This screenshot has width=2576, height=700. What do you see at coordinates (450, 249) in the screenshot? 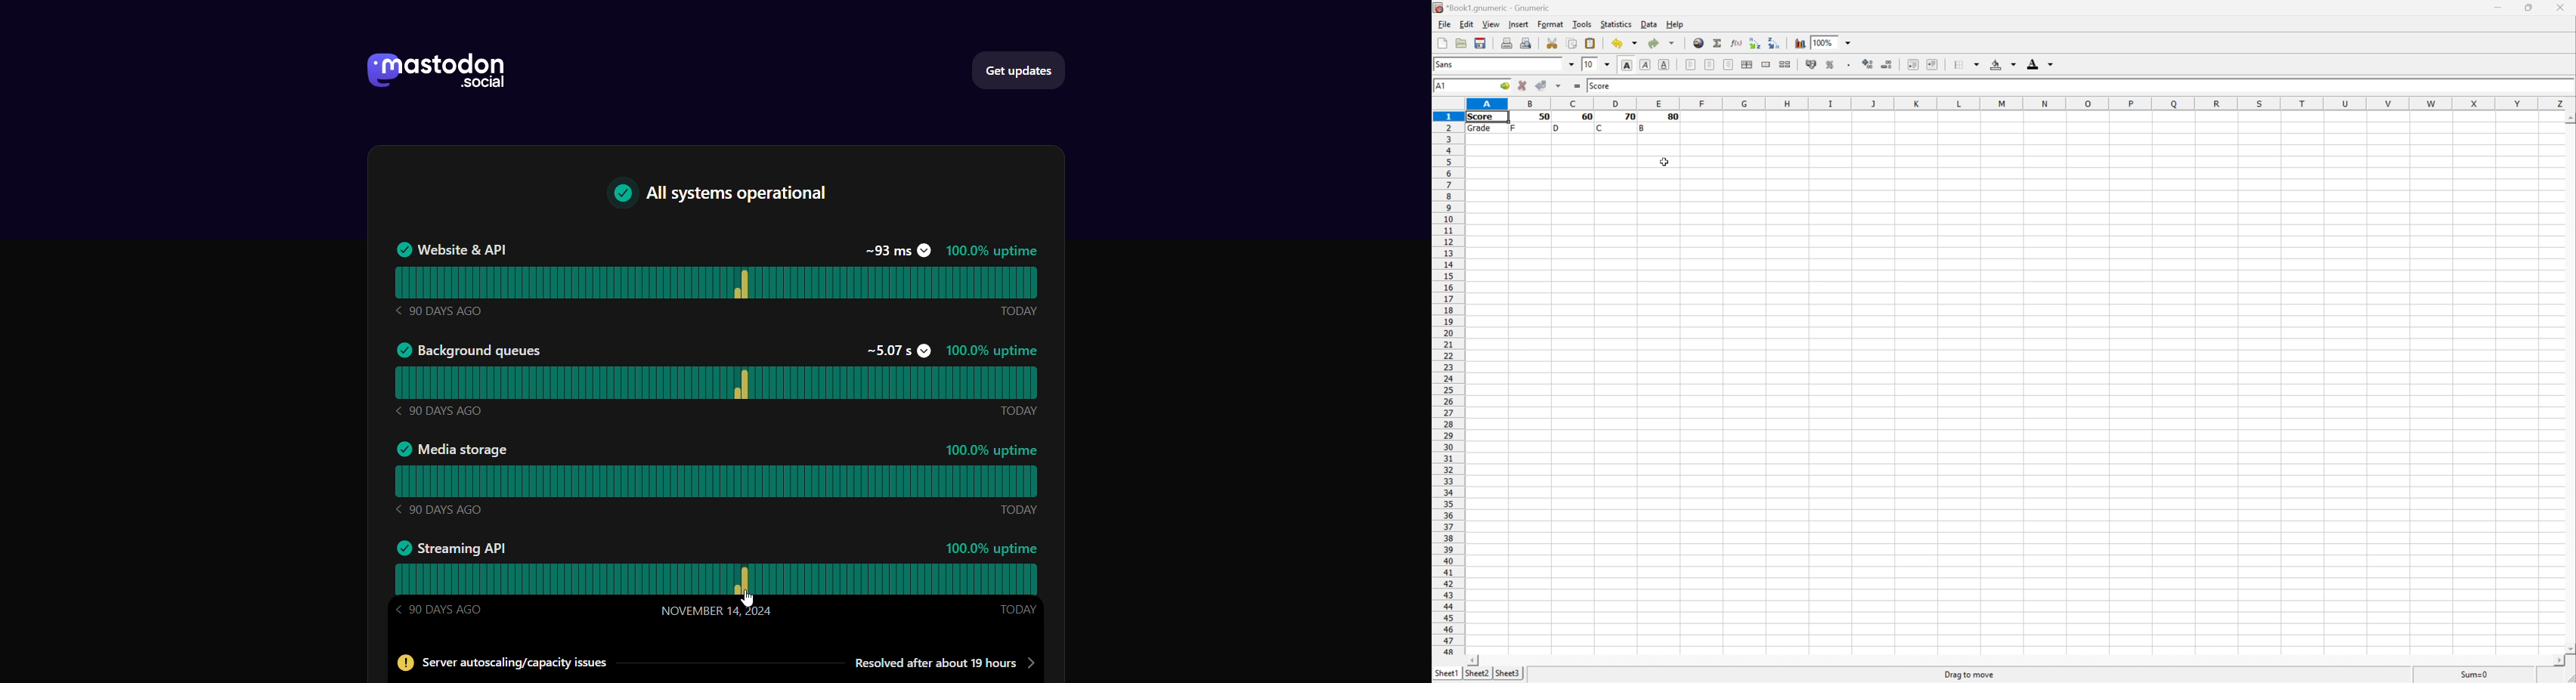
I see `Website & API` at bounding box center [450, 249].